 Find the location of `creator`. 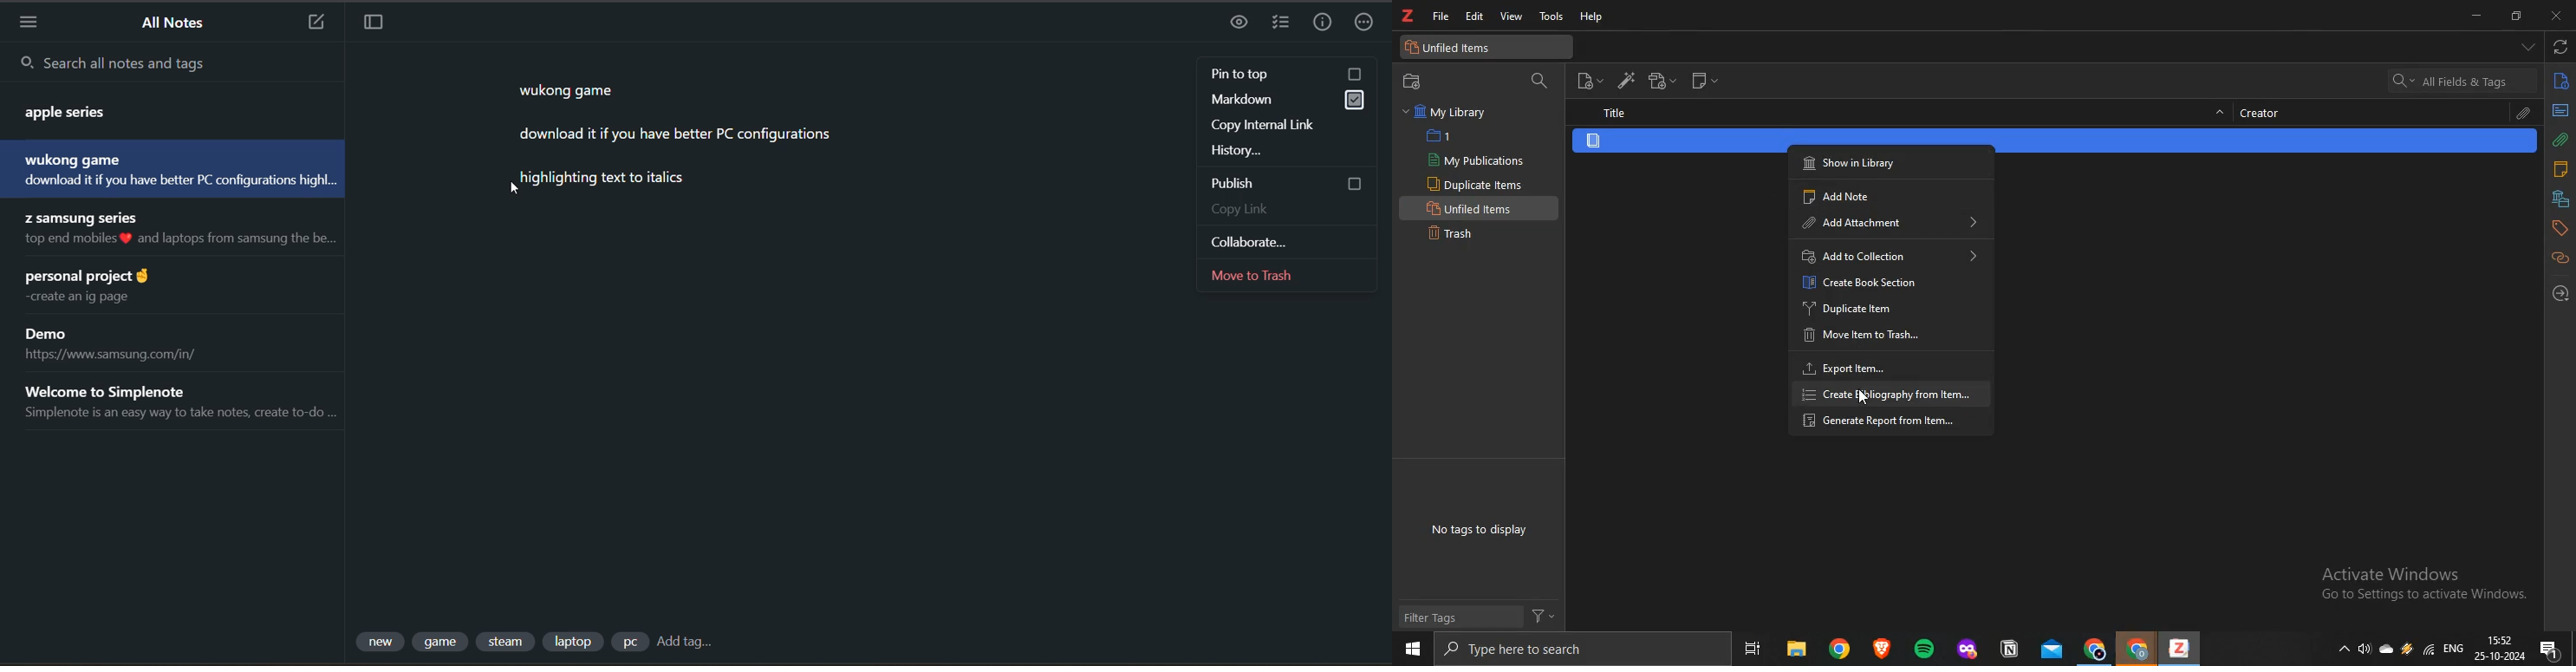

creator is located at coordinates (2267, 112).